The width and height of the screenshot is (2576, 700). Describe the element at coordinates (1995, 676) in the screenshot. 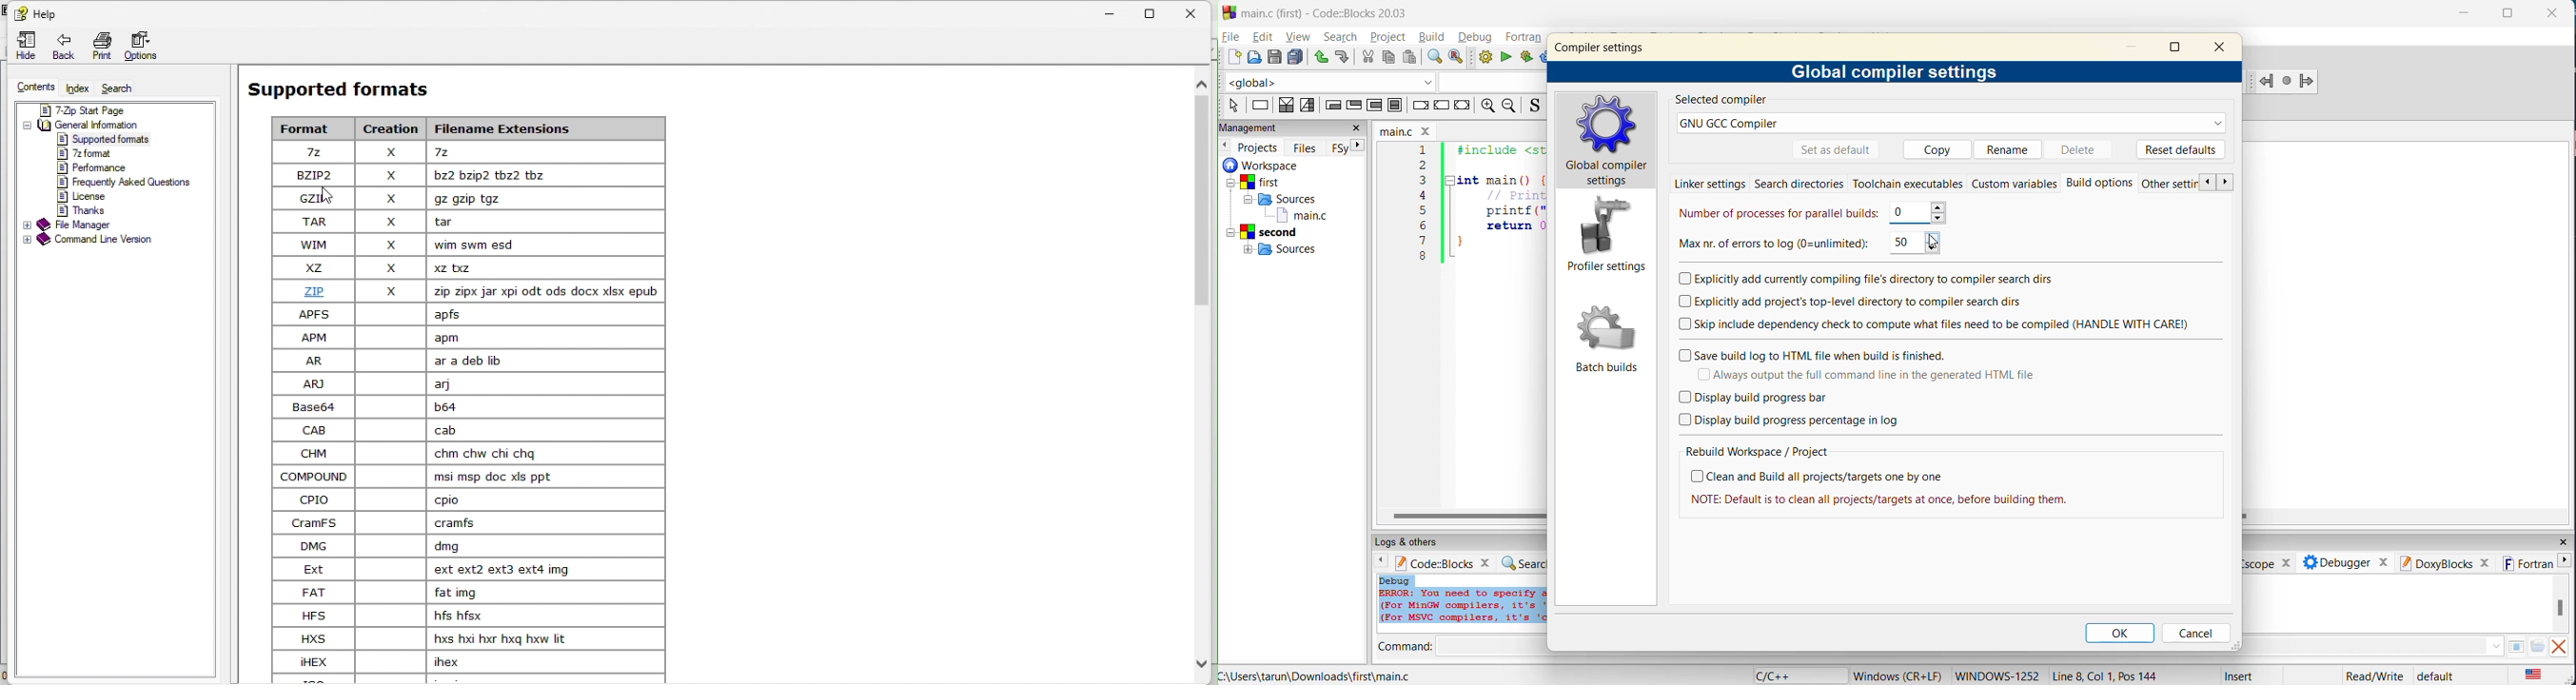

I see `WINDOWS 1252` at that location.